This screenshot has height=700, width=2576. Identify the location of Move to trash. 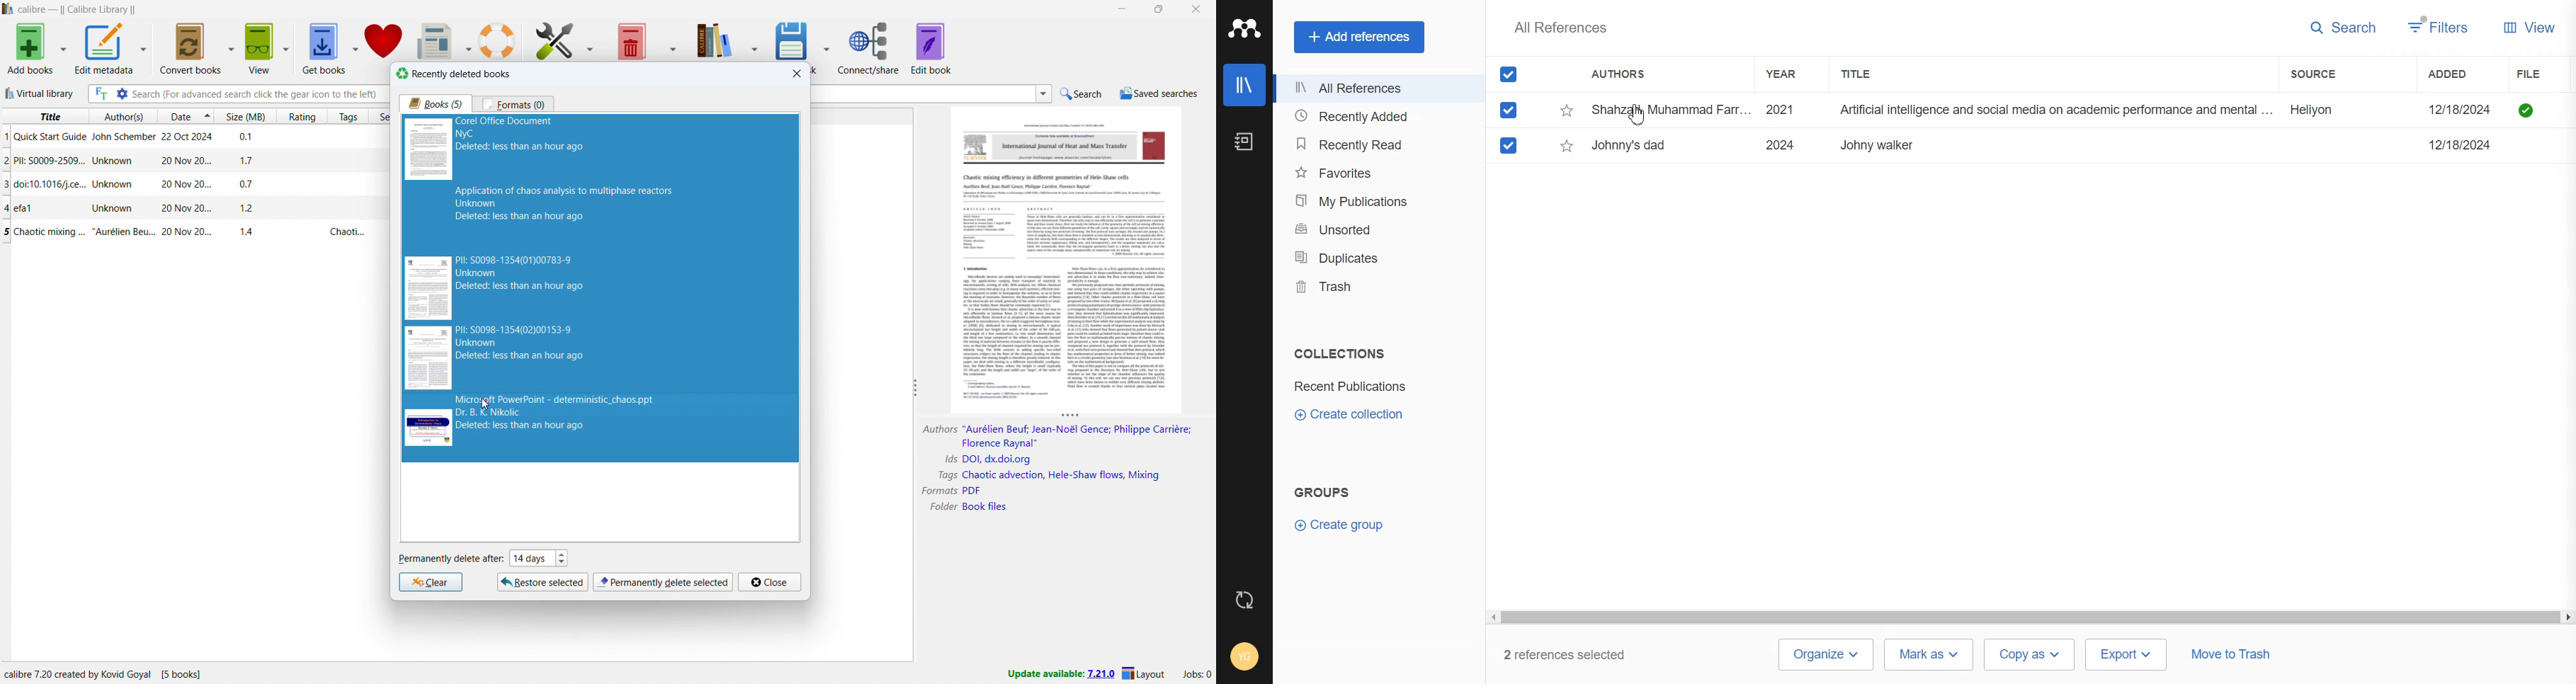
(2230, 656).